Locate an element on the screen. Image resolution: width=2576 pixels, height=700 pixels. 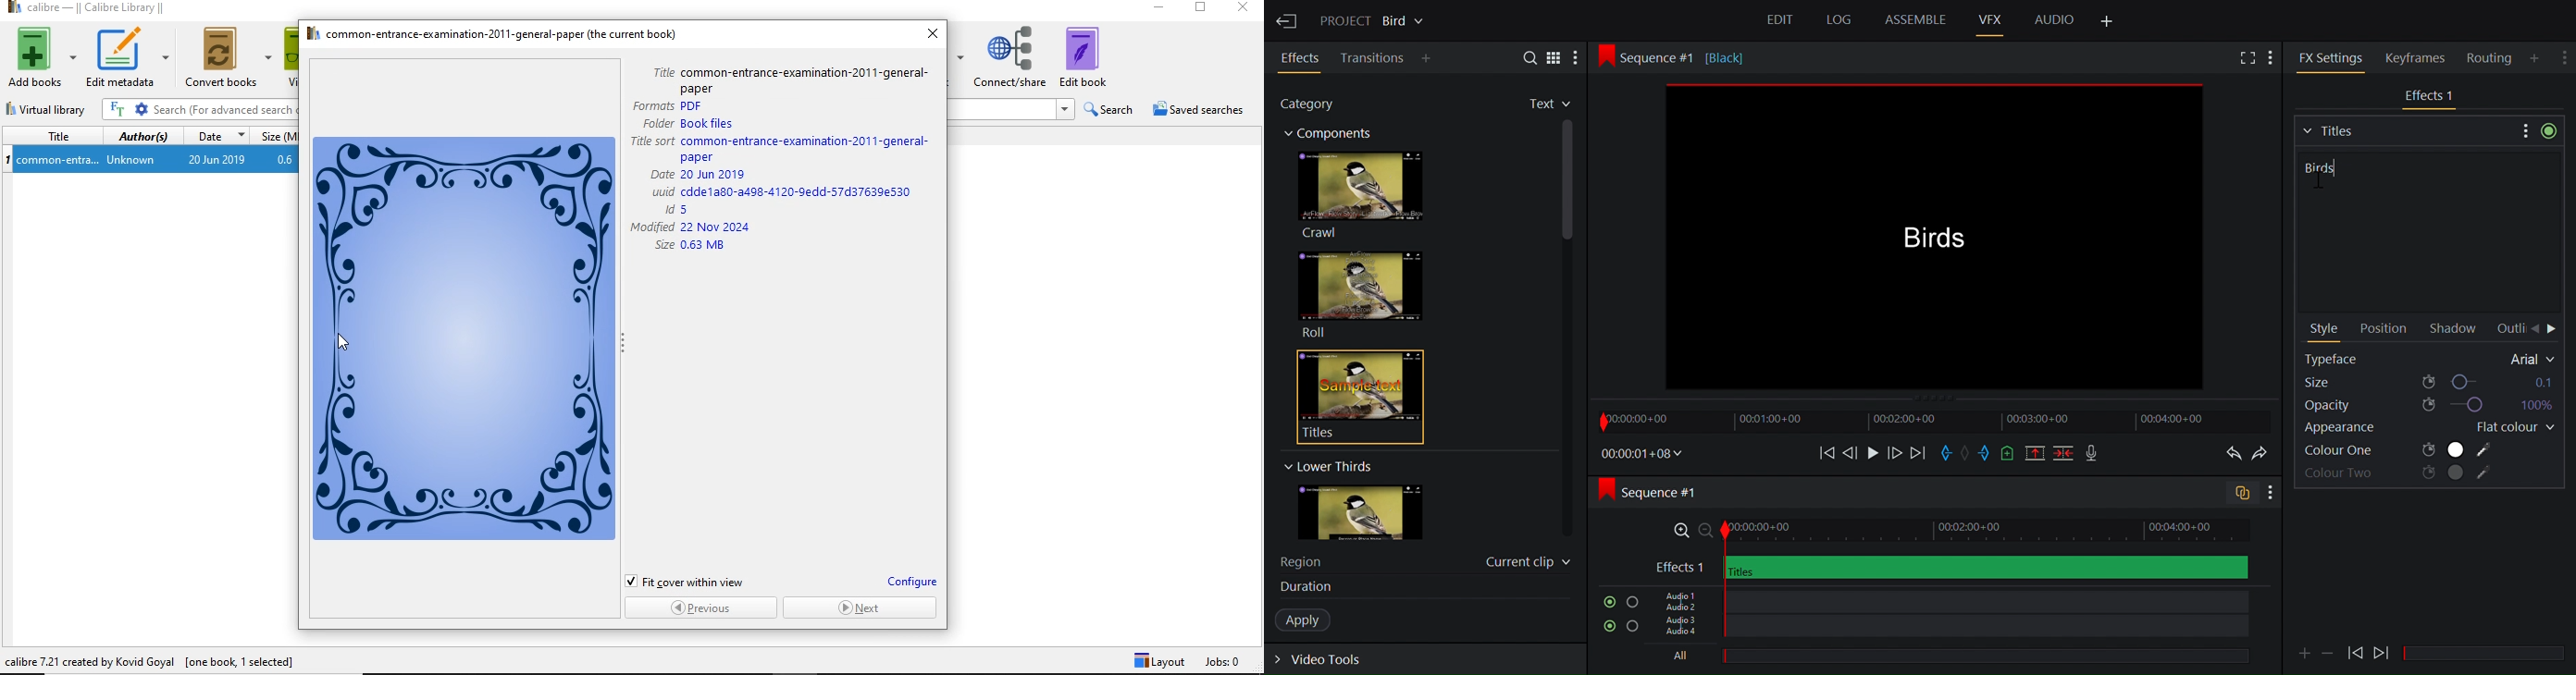
Zoom Timeline is located at coordinates (1952, 531).